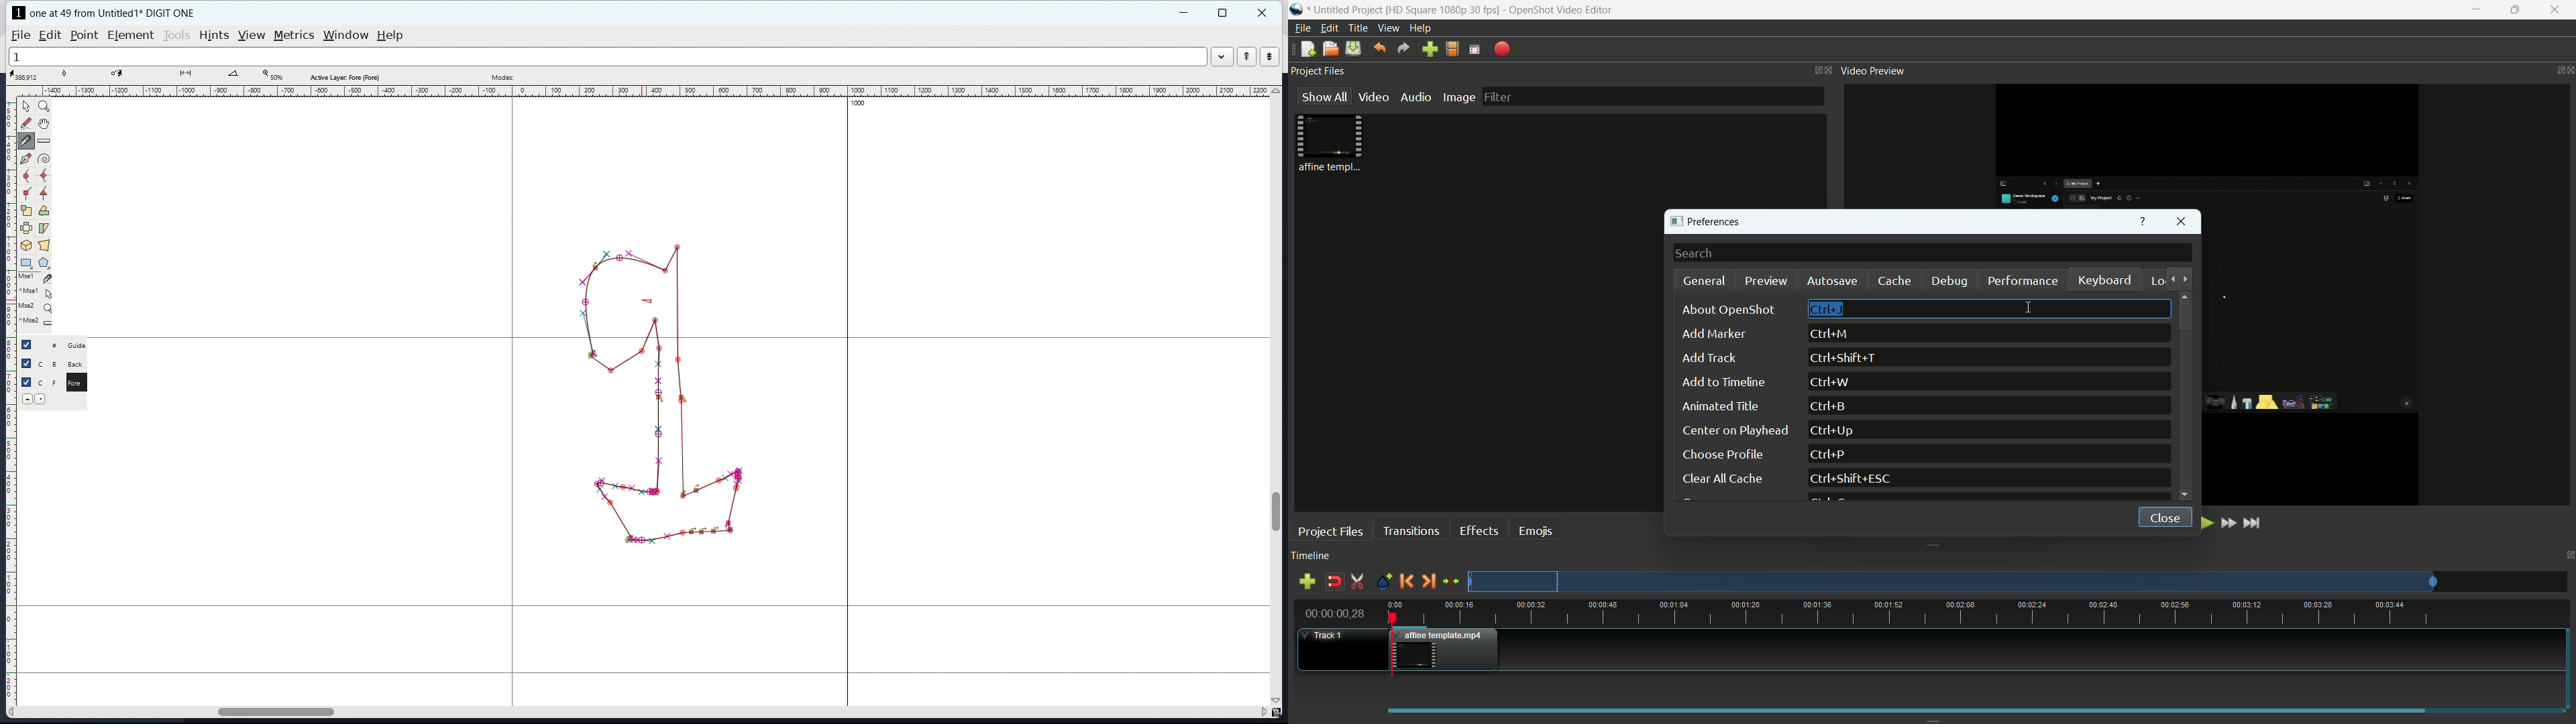 This screenshot has width=2576, height=728. What do you see at coordinates (1836, 430) in the screenshot?
I see `keyboard shortcut` at bounding box center [1836, 430].